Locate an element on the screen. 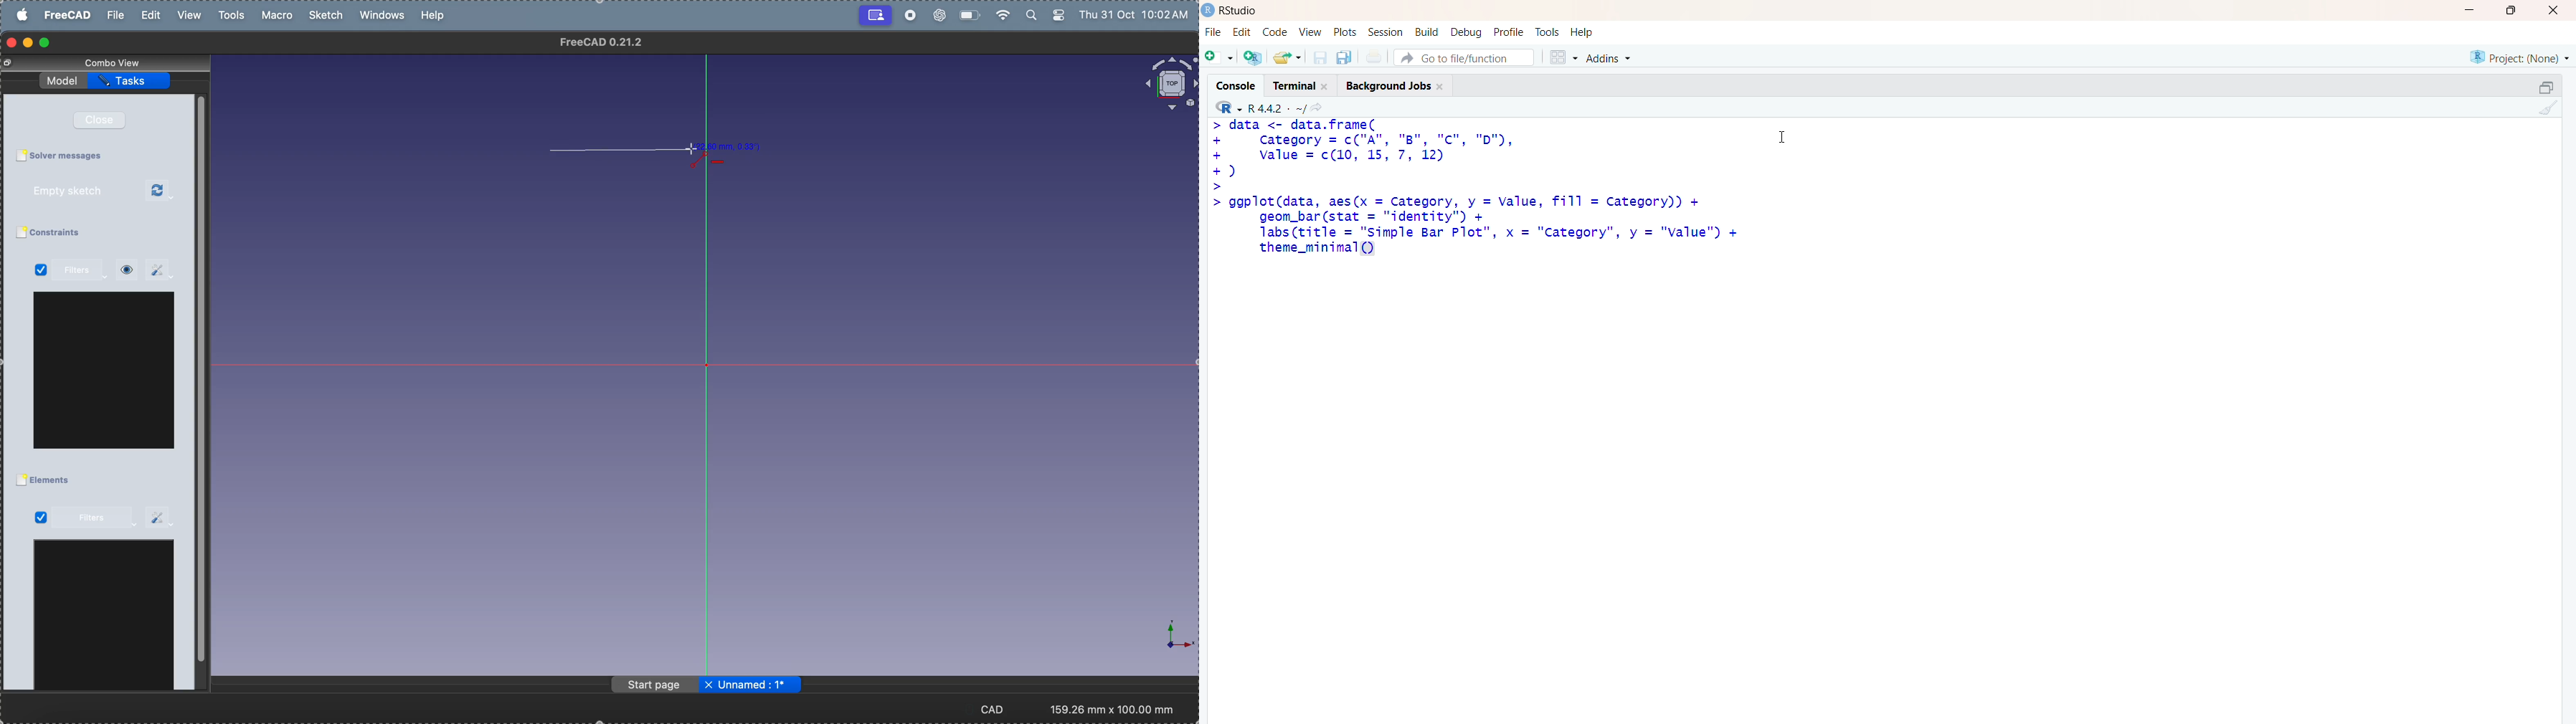 The width and height of the screenshot is (2576, 728). apple widgets is located at coordinates (1047, 15).